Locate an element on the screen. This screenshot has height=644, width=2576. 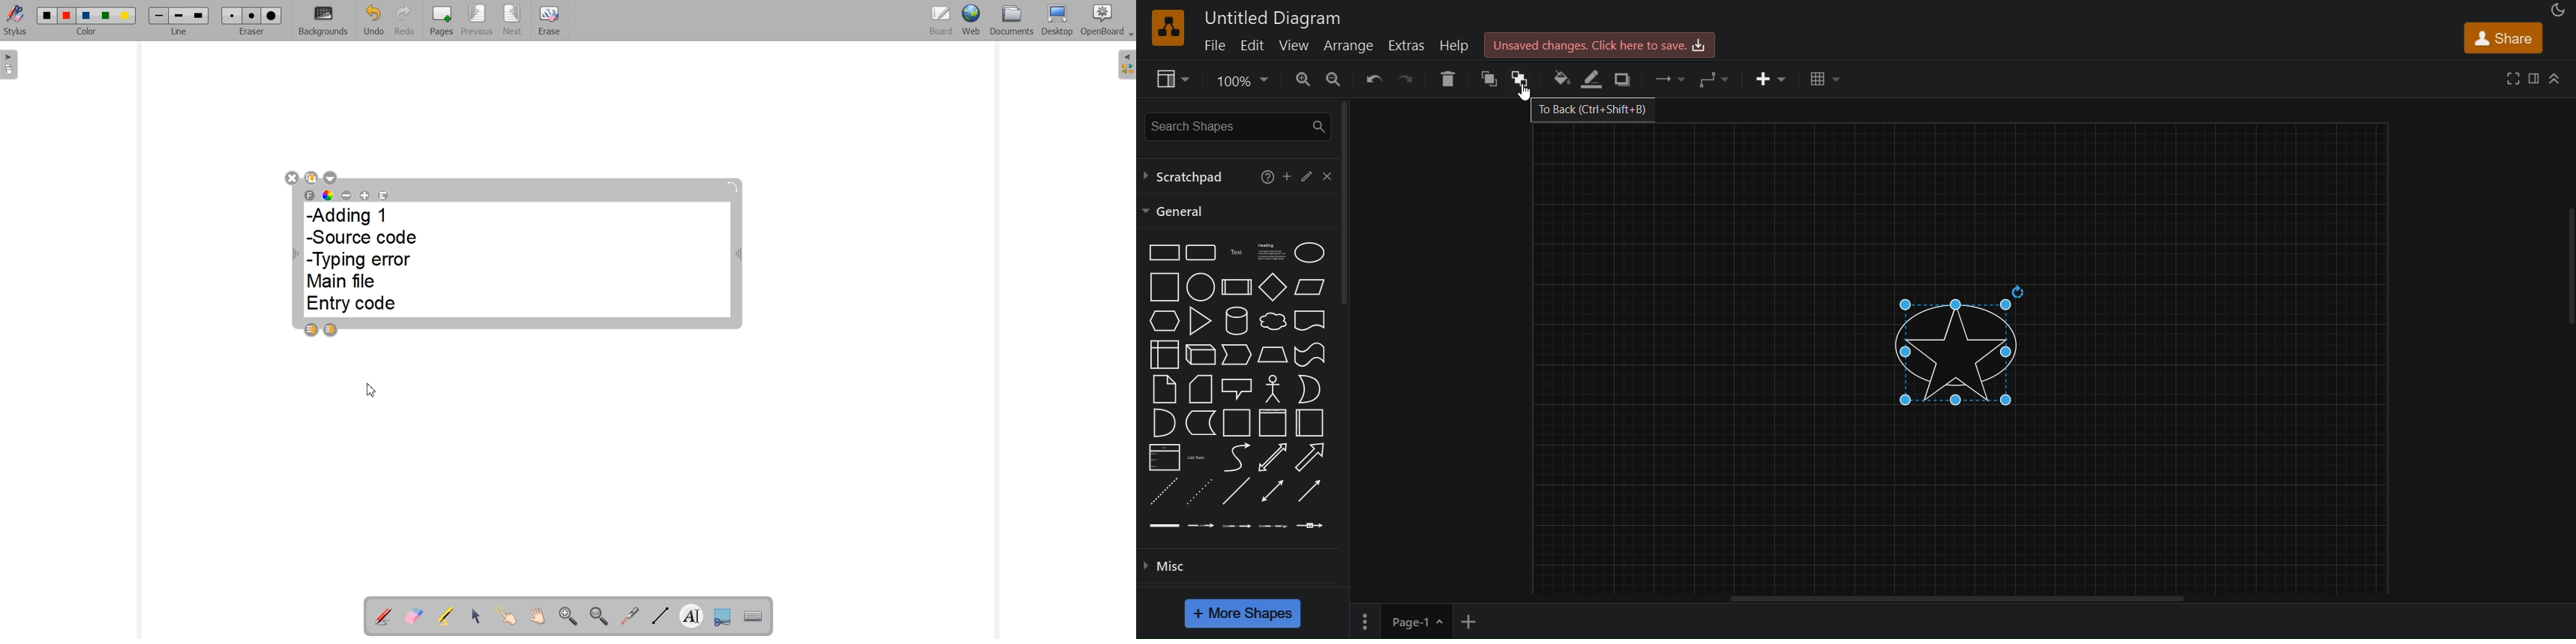
rounded rectangle is located at coordinates (1199, 252).